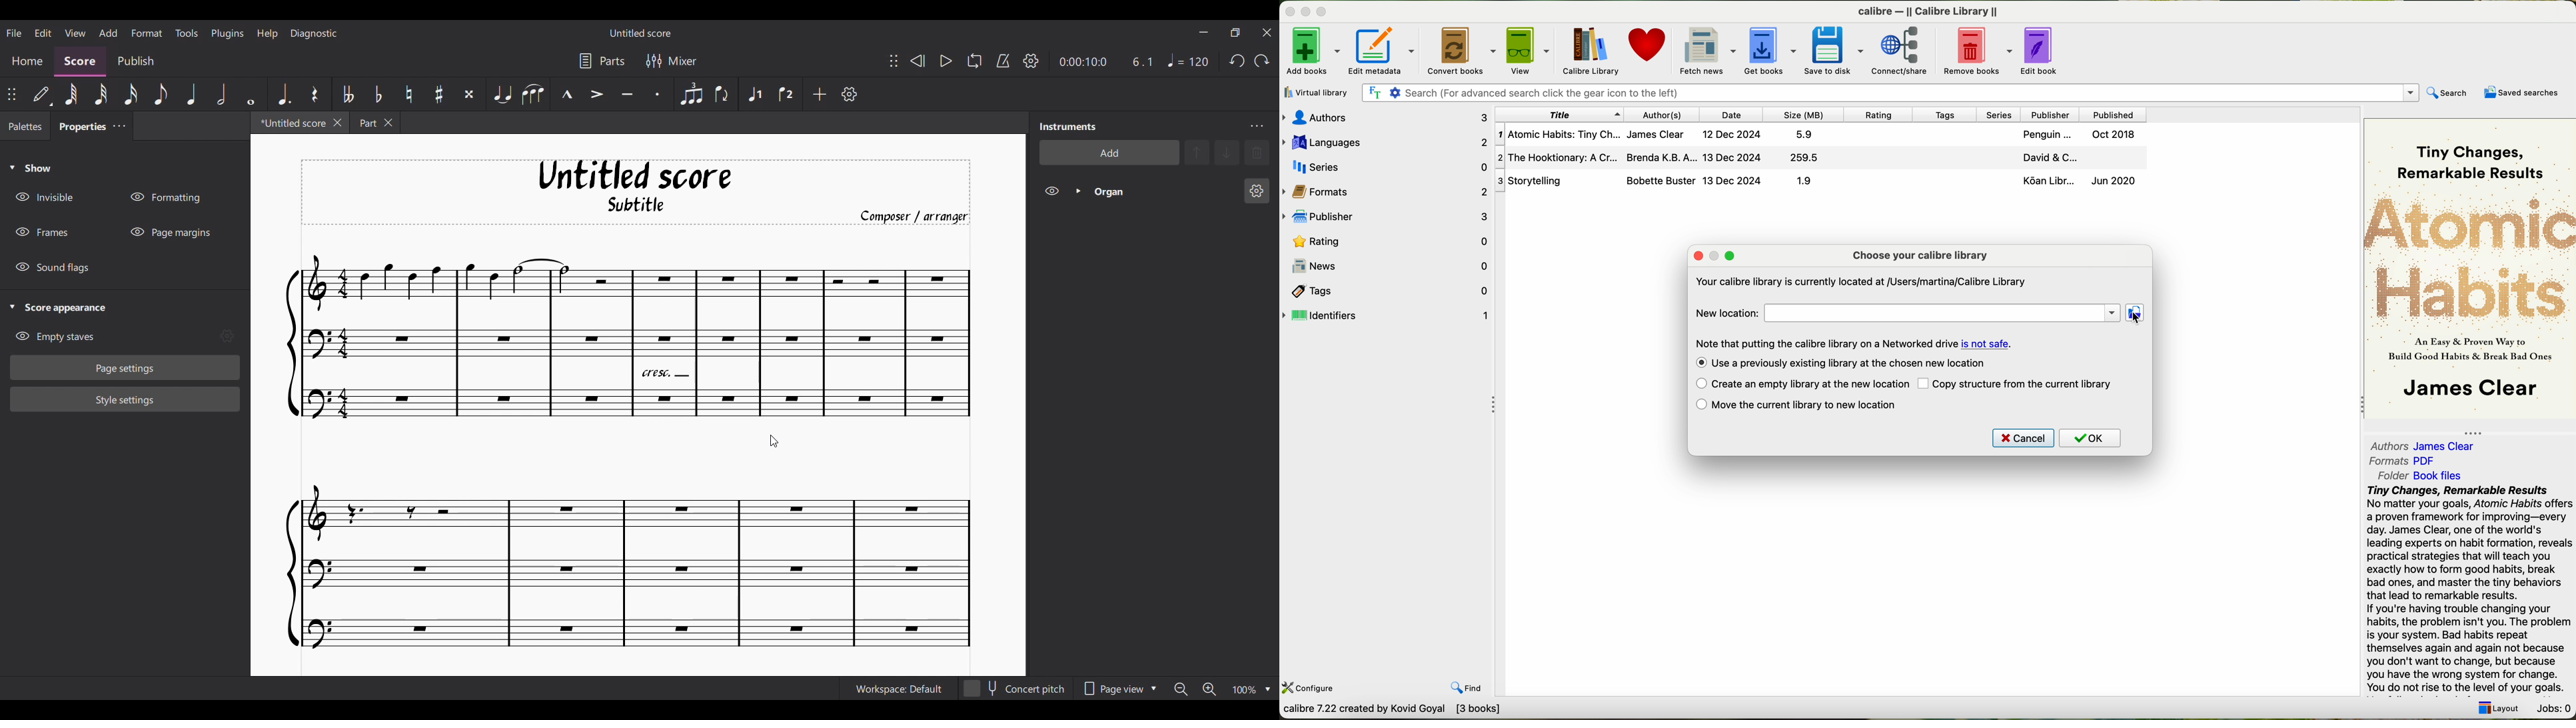  I want to click on 32nd note, so click(101, 95).